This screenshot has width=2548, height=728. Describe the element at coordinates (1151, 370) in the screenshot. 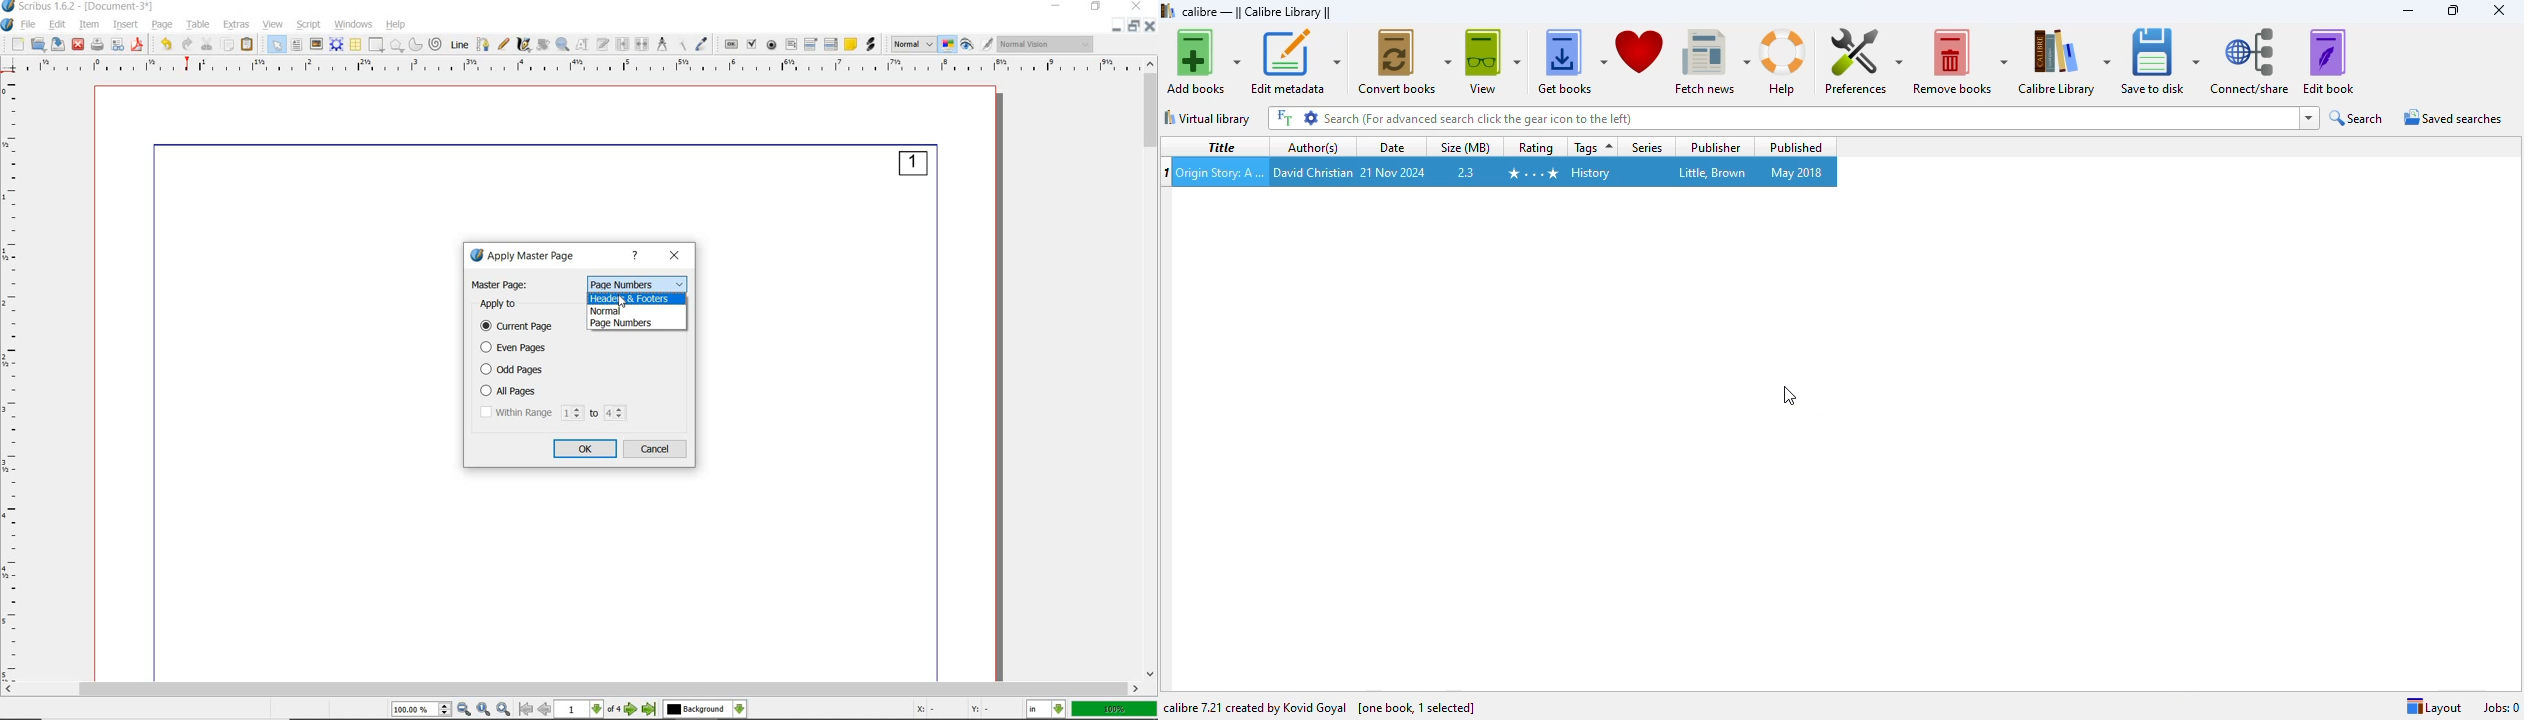

I see `scrollbar` at that location.